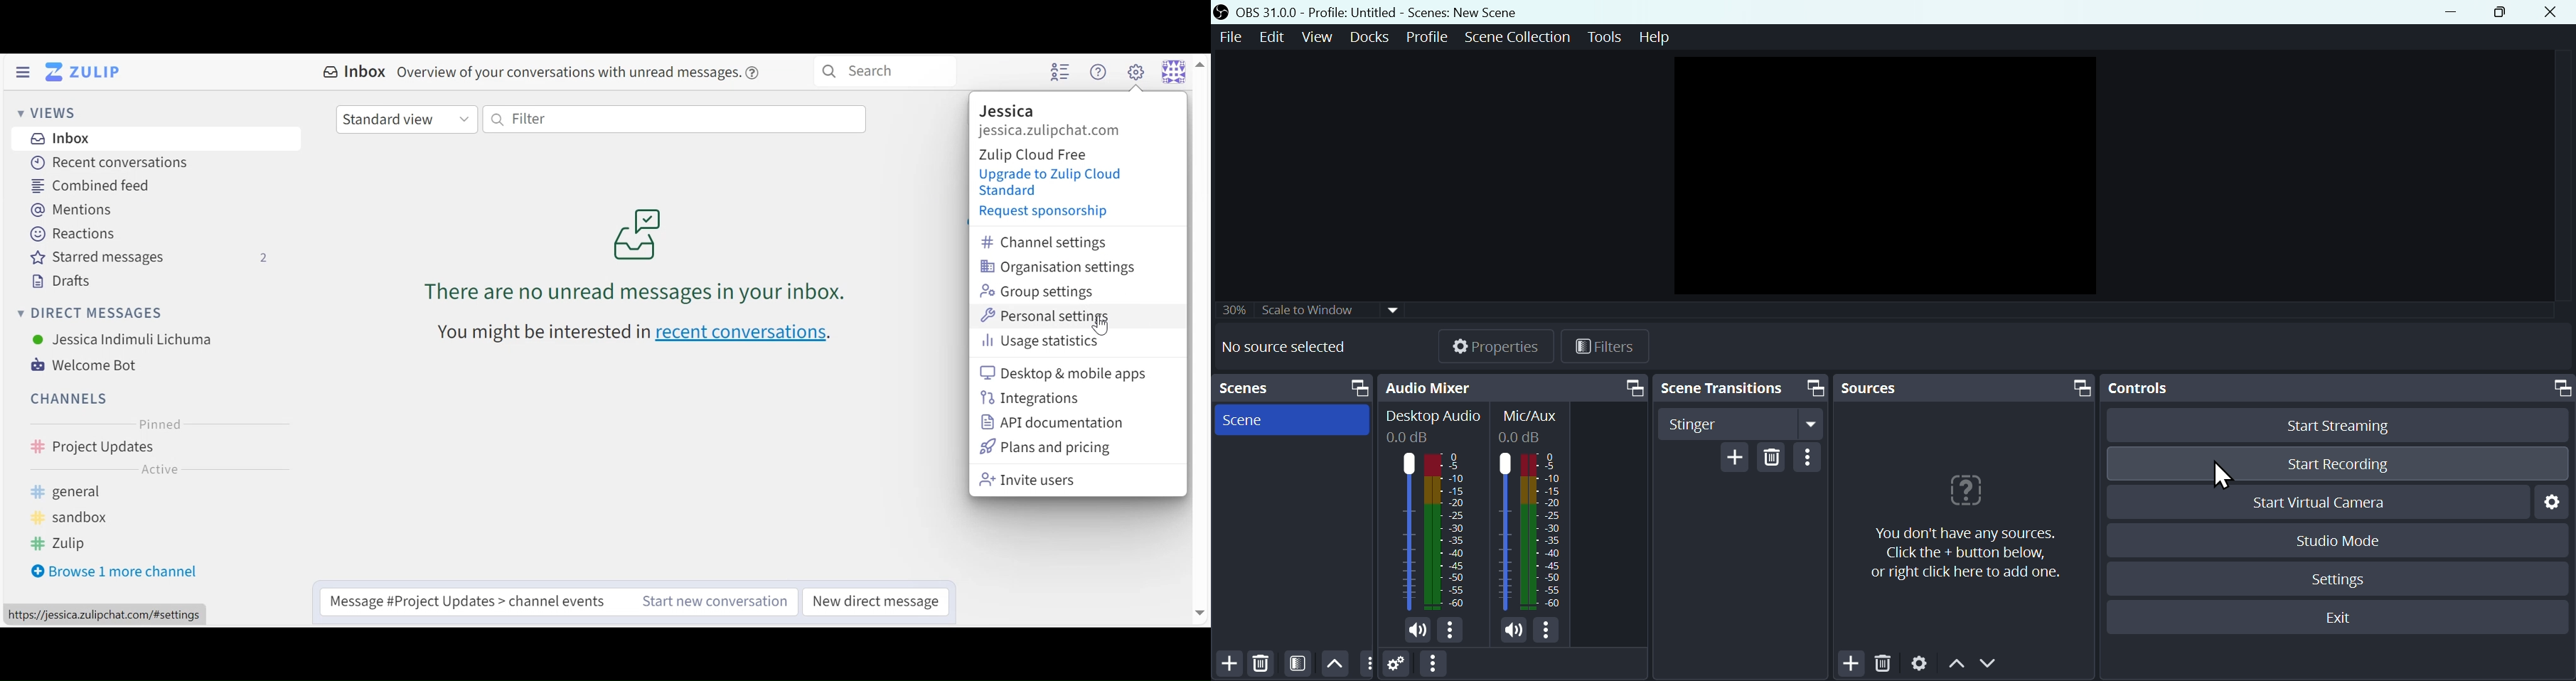 The height and width of the screenshot is (700, 2576). Describe the element at coordinates (1318, 41) in the screenshot. I see `View` at that location.